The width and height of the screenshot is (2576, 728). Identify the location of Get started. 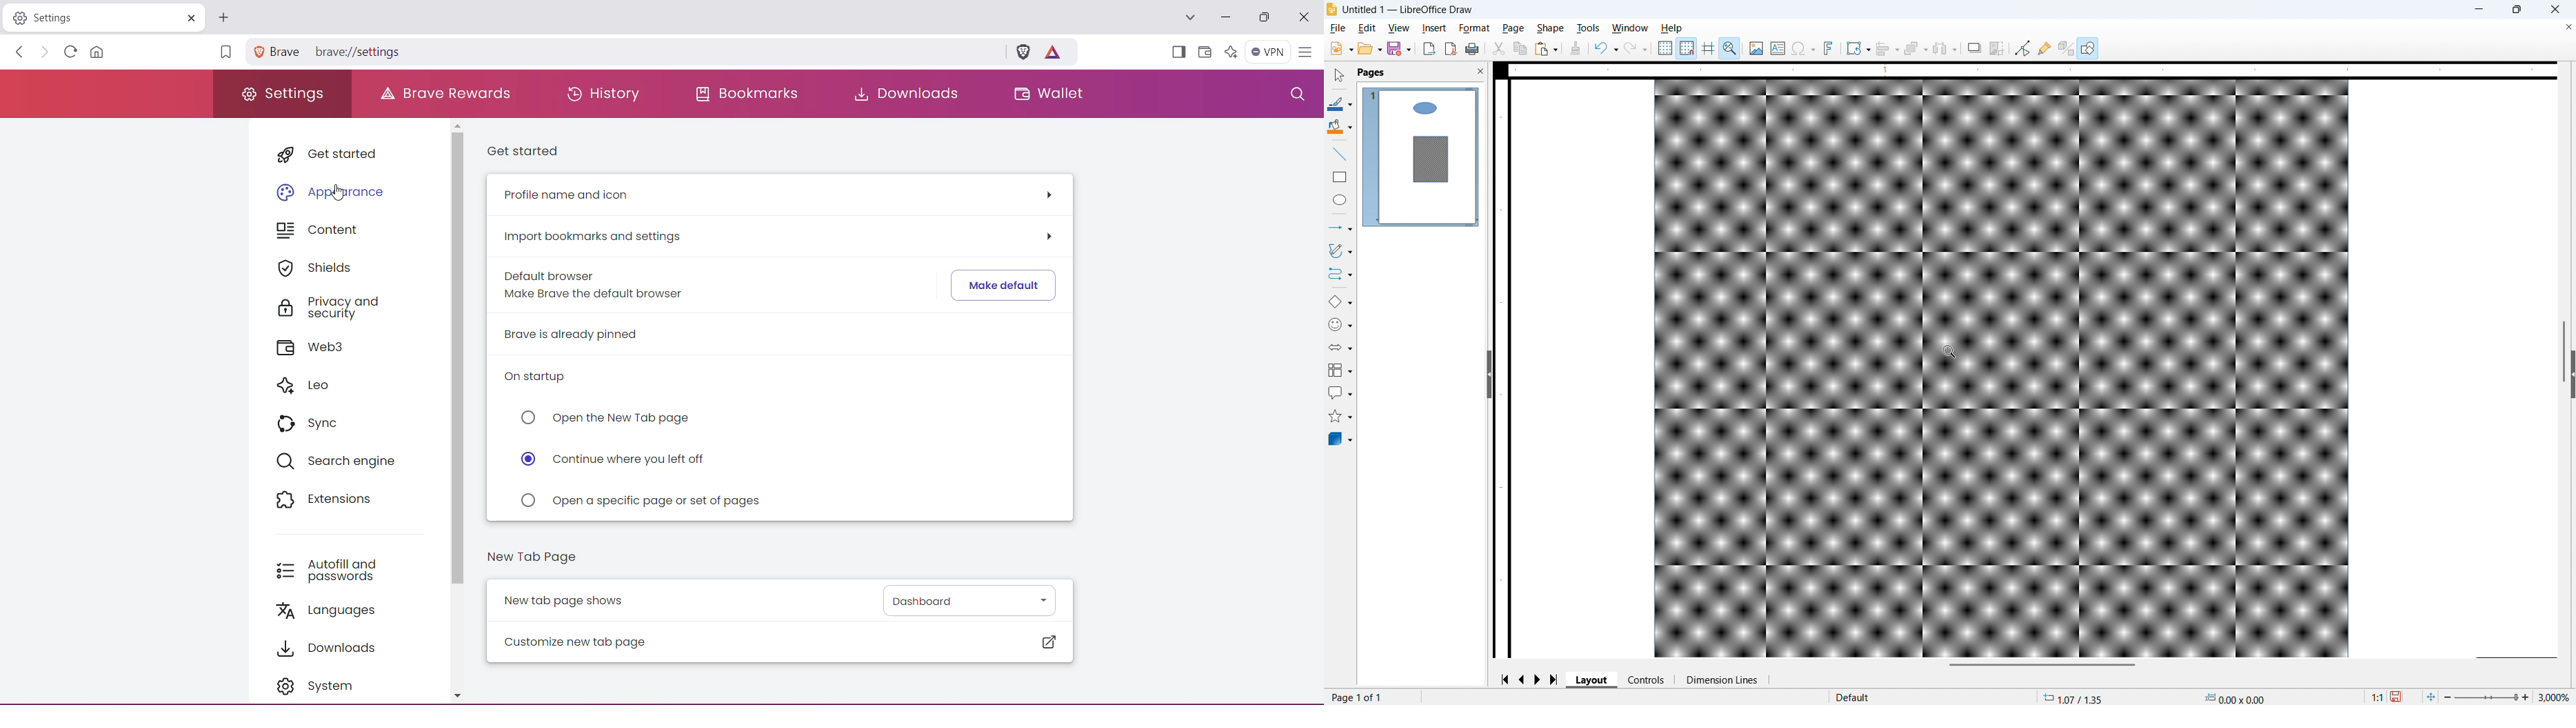
(523, 152).